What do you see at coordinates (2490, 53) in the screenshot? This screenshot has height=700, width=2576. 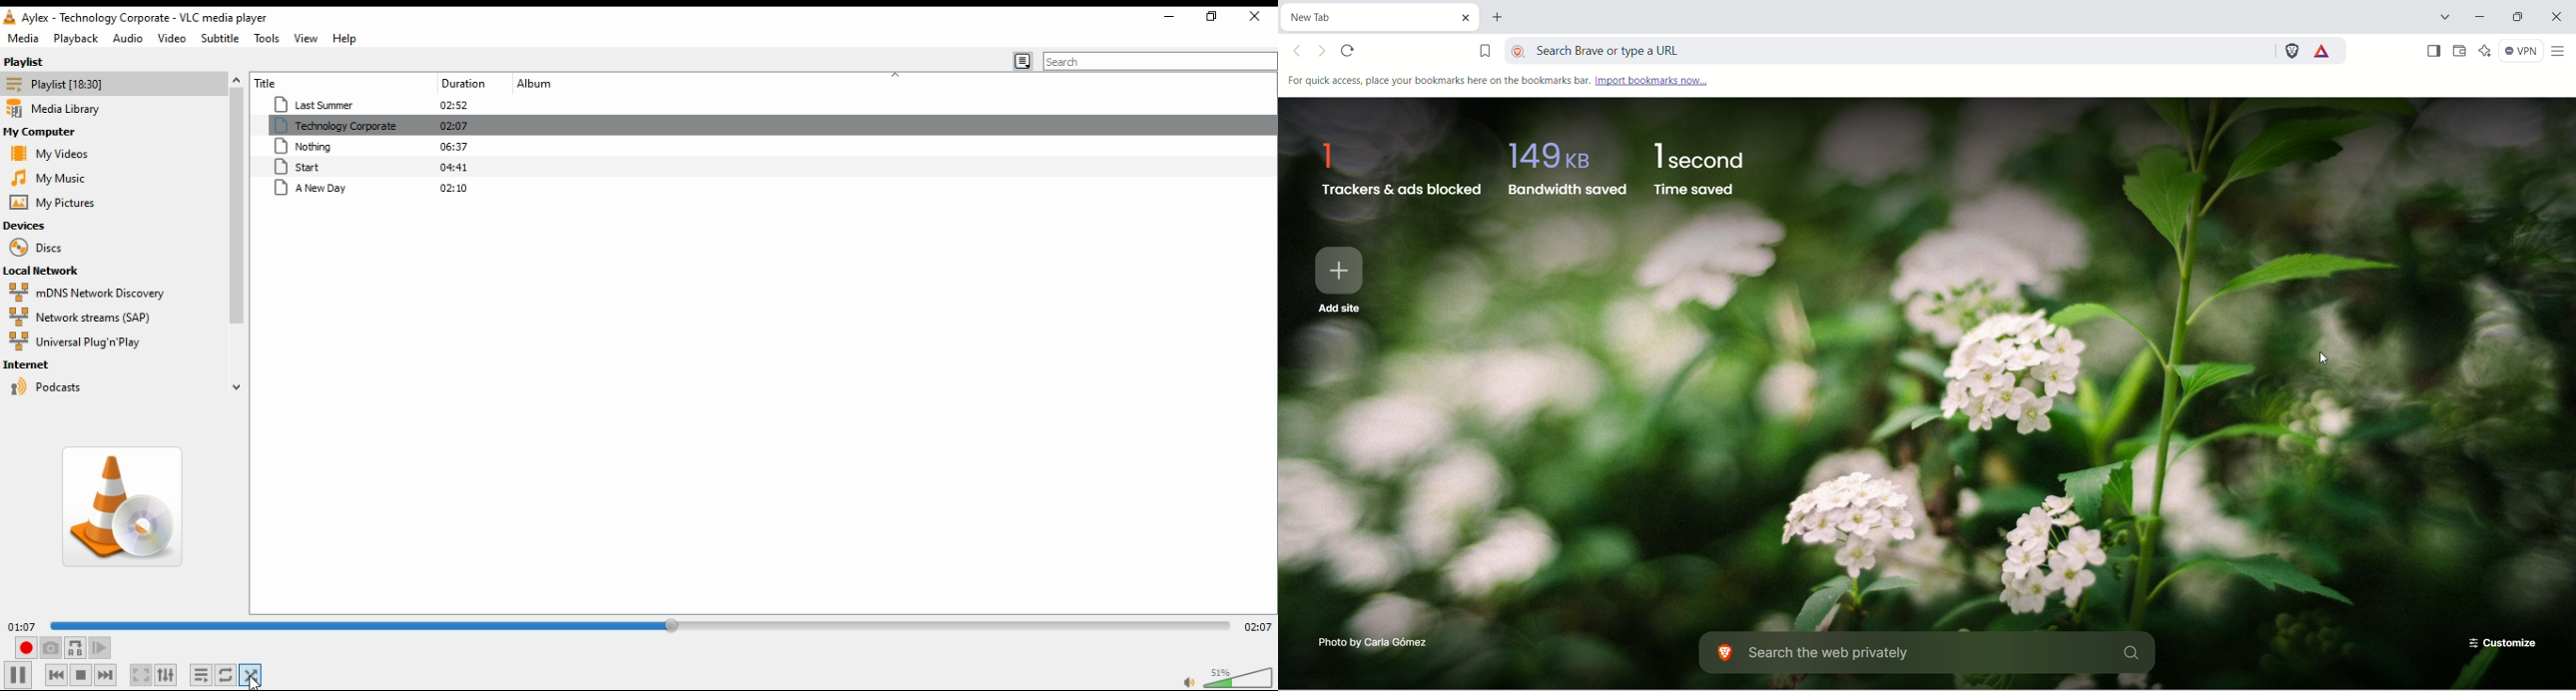 I see `leo AI` at bounding box center [2490, 53].